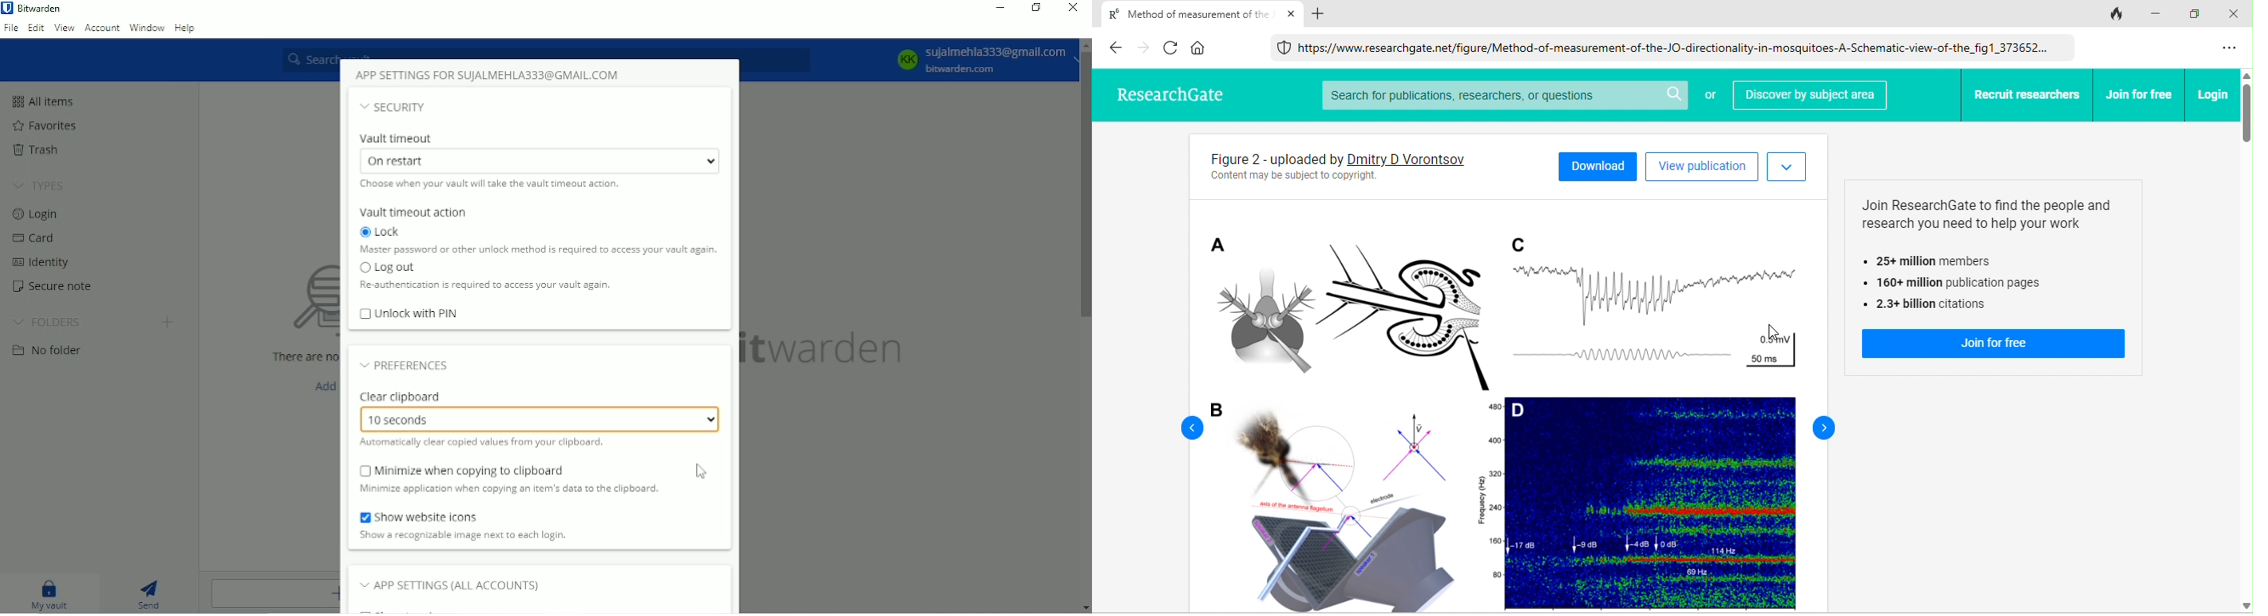  Describe the element at coordinates (1362, 166) in the screenshot. I see `Figure 2 - uploaded by Dmitry D Vorontsov - content may be subject to copyright` at that location.